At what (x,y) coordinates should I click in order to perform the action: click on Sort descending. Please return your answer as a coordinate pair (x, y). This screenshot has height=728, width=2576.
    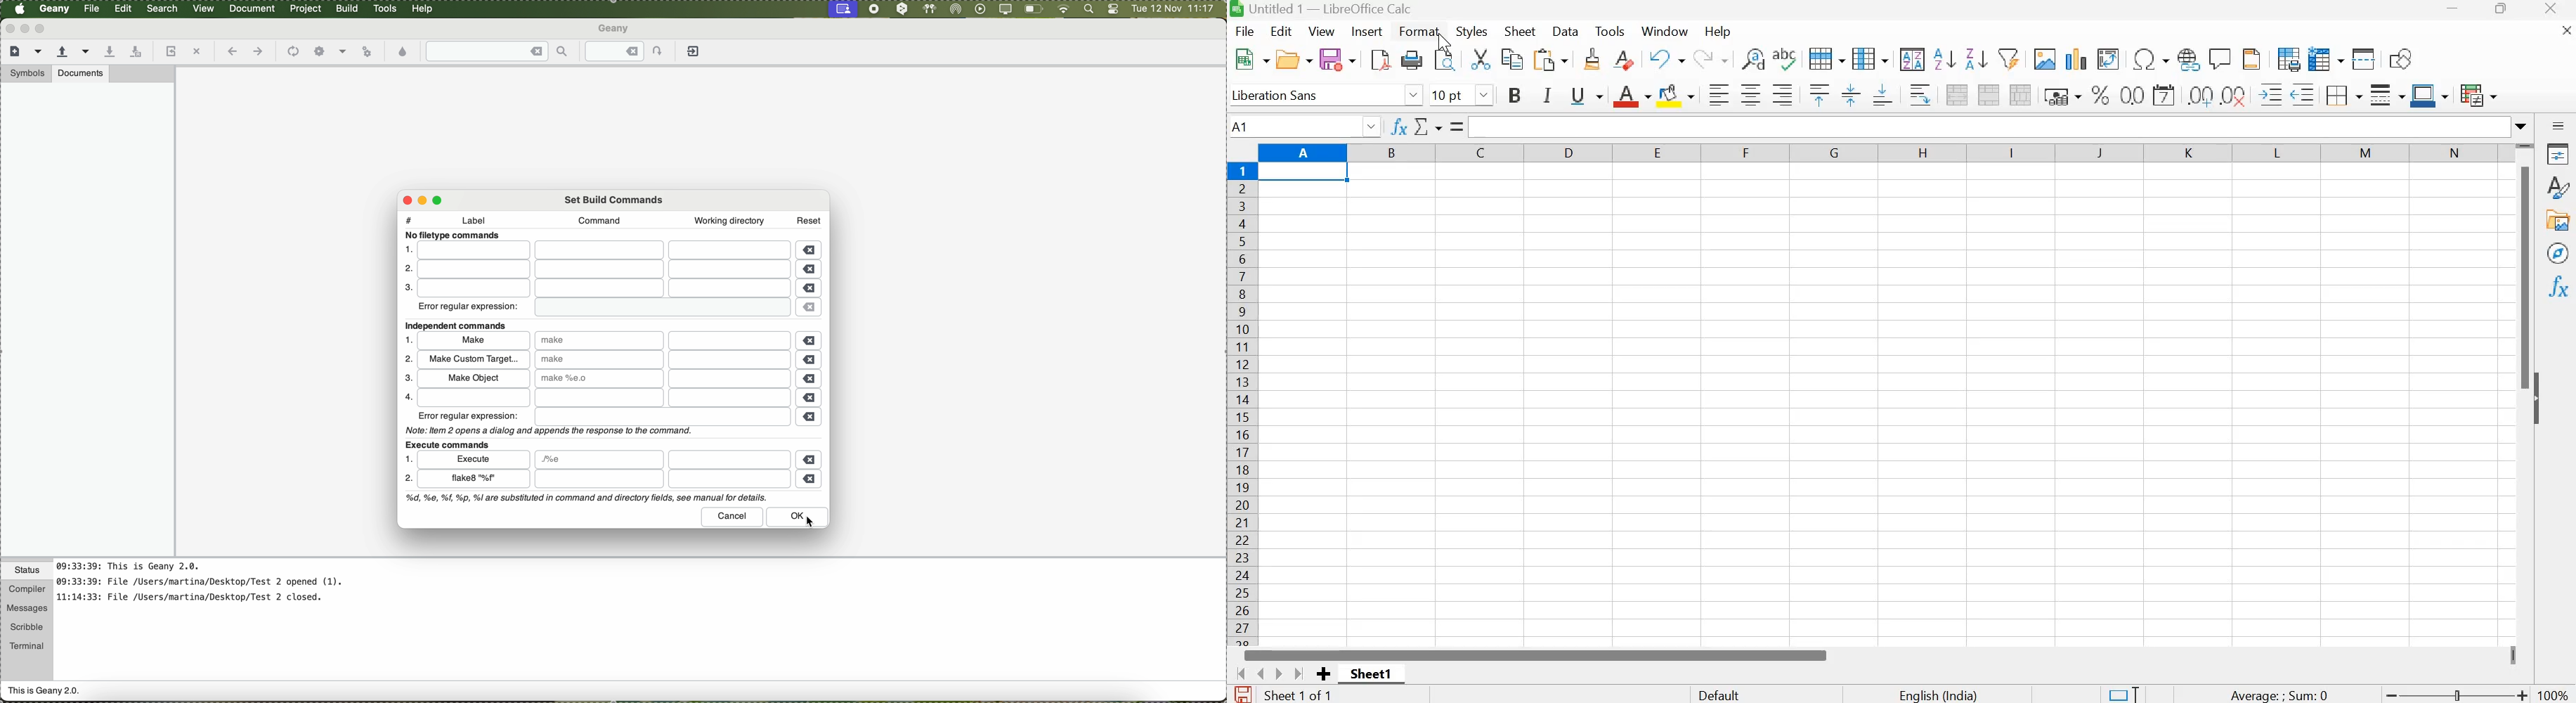
    Looking at the image, I should click on (1976, 59).